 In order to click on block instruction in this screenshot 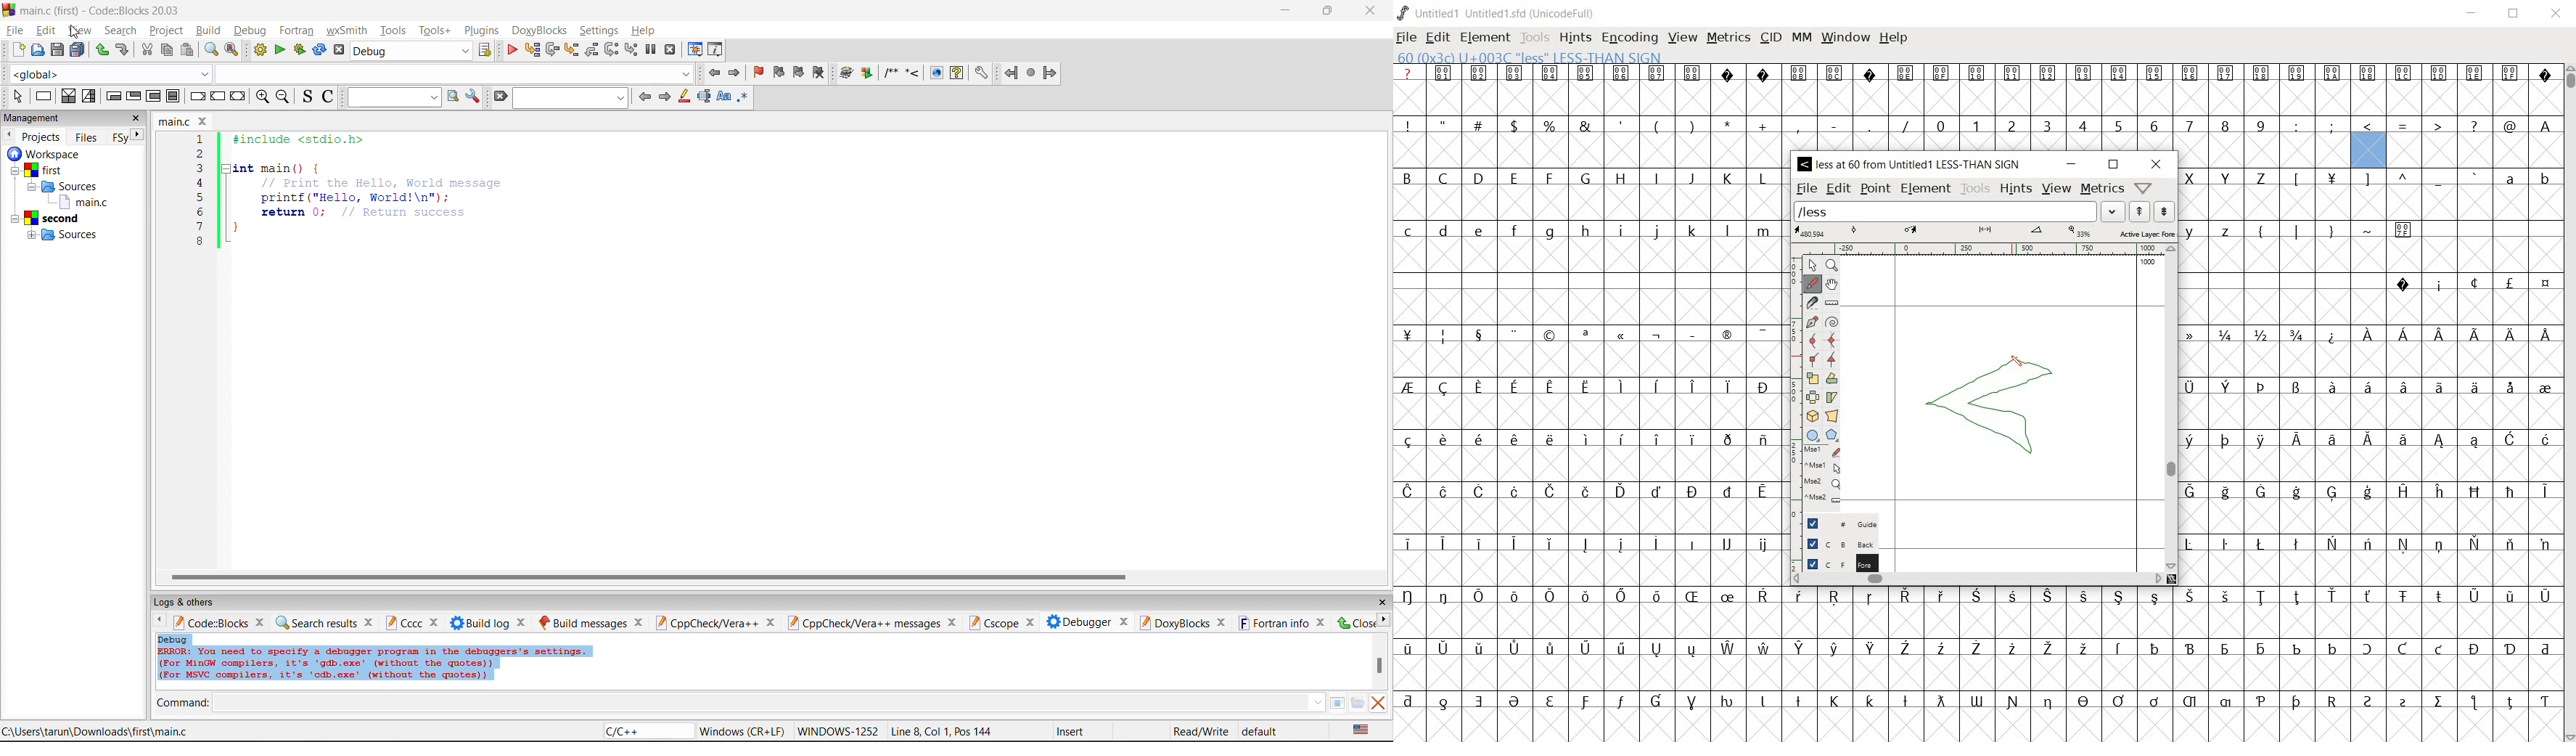, I will do `click(173, 96)`.